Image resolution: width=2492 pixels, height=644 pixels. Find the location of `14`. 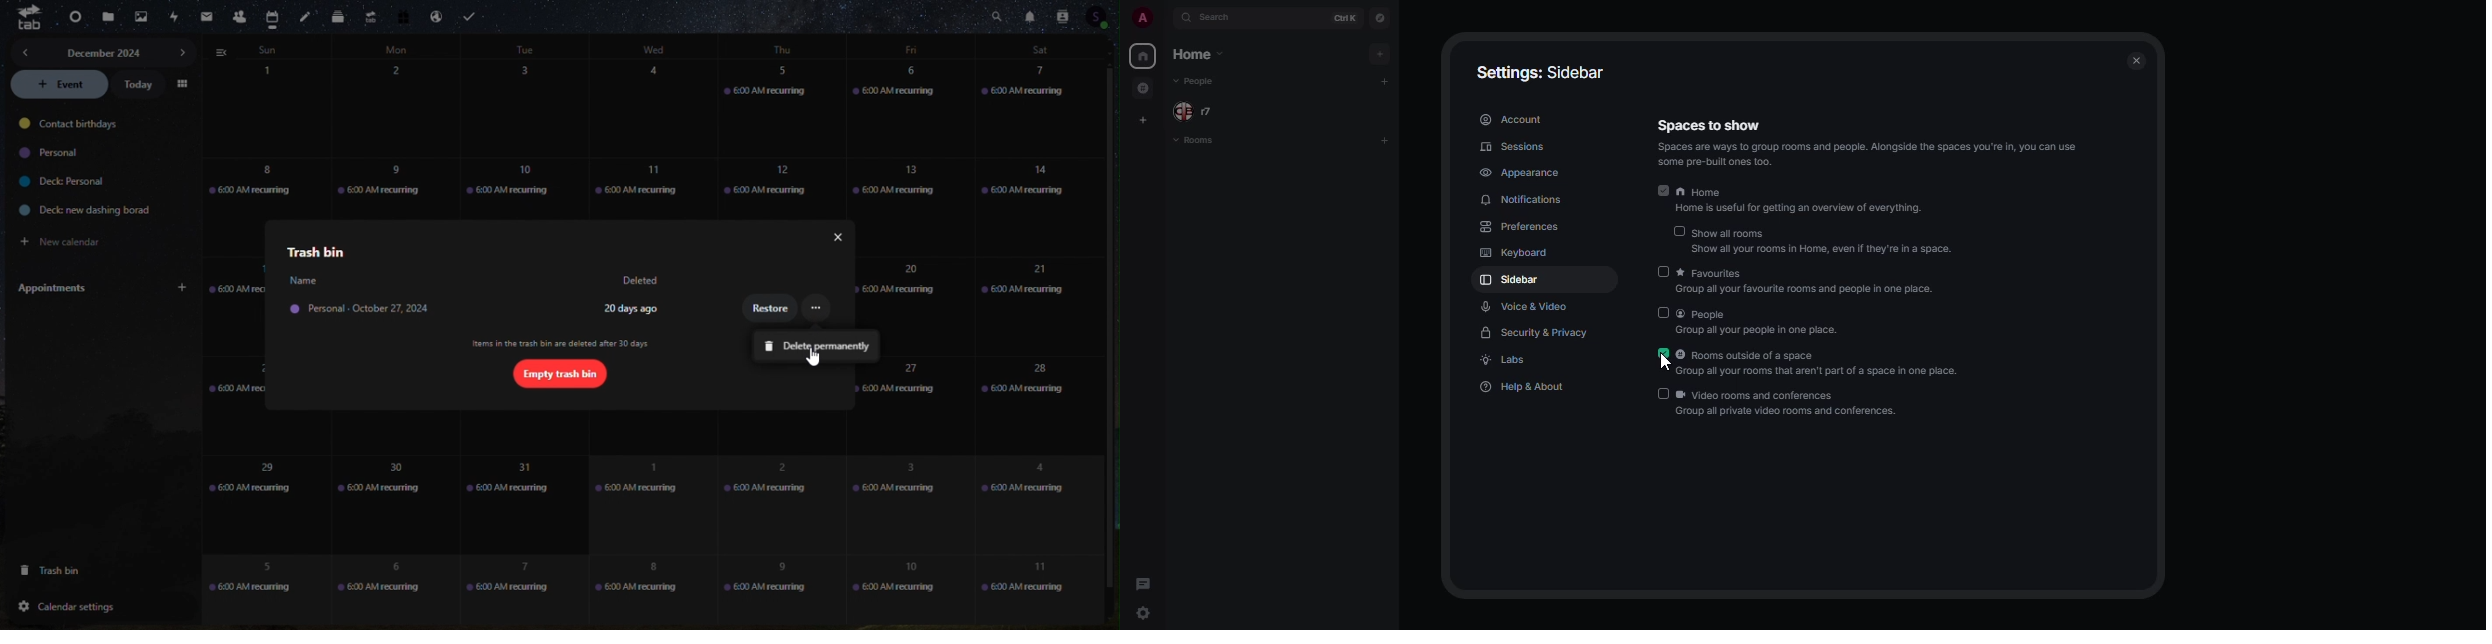

14 is located at coordinates (1040, 206).